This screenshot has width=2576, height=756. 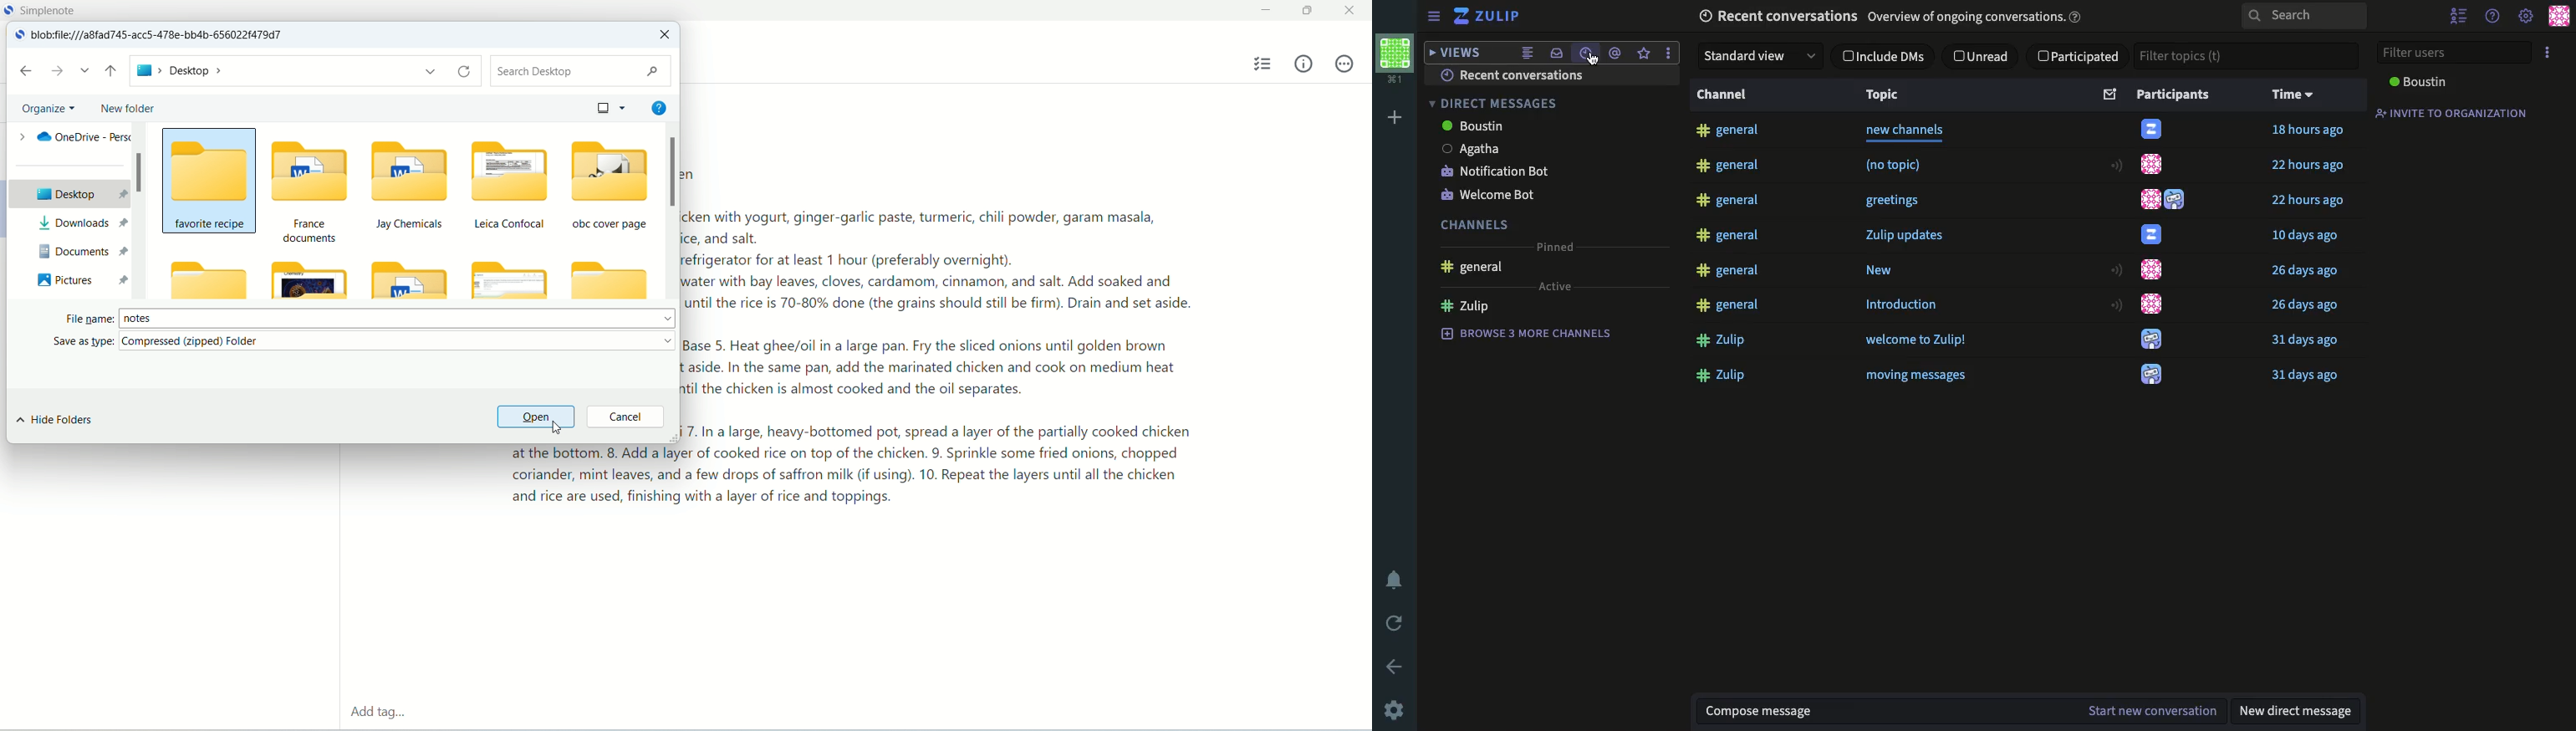 What do you see at coordinates (2150, 303) in the screenshot?
I see `user profile` at bounding box center [2150, 303].